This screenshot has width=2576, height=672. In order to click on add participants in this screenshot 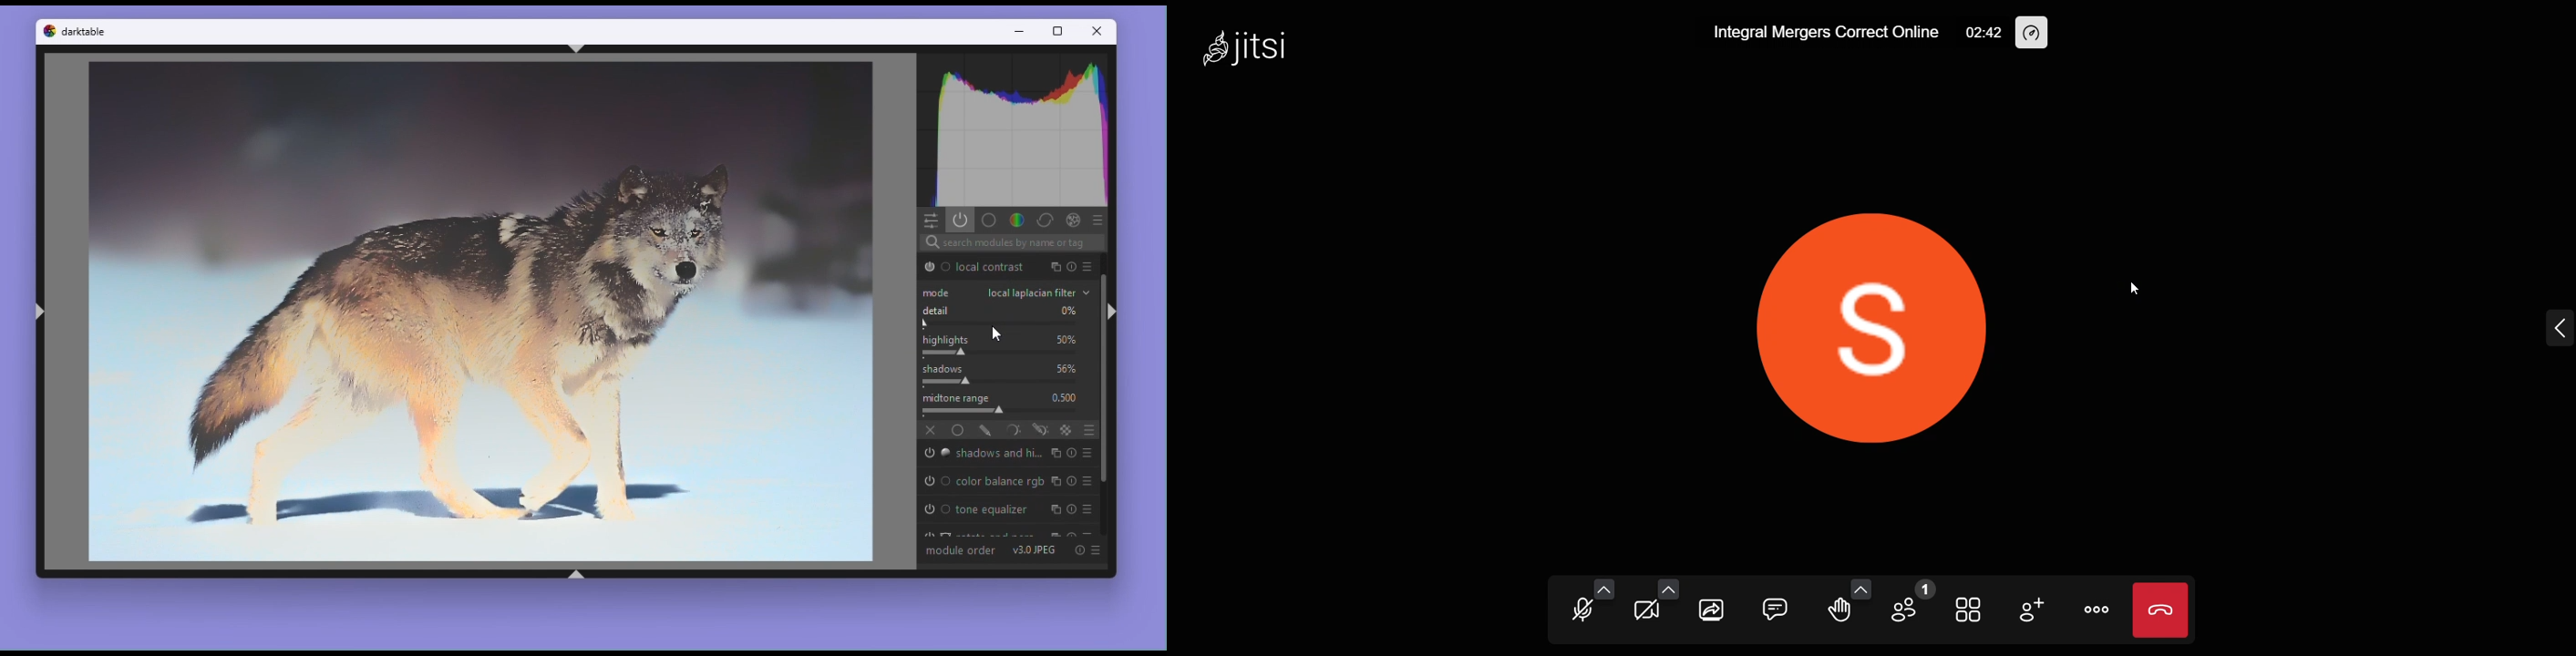, I will do `click(2032, 609)`.